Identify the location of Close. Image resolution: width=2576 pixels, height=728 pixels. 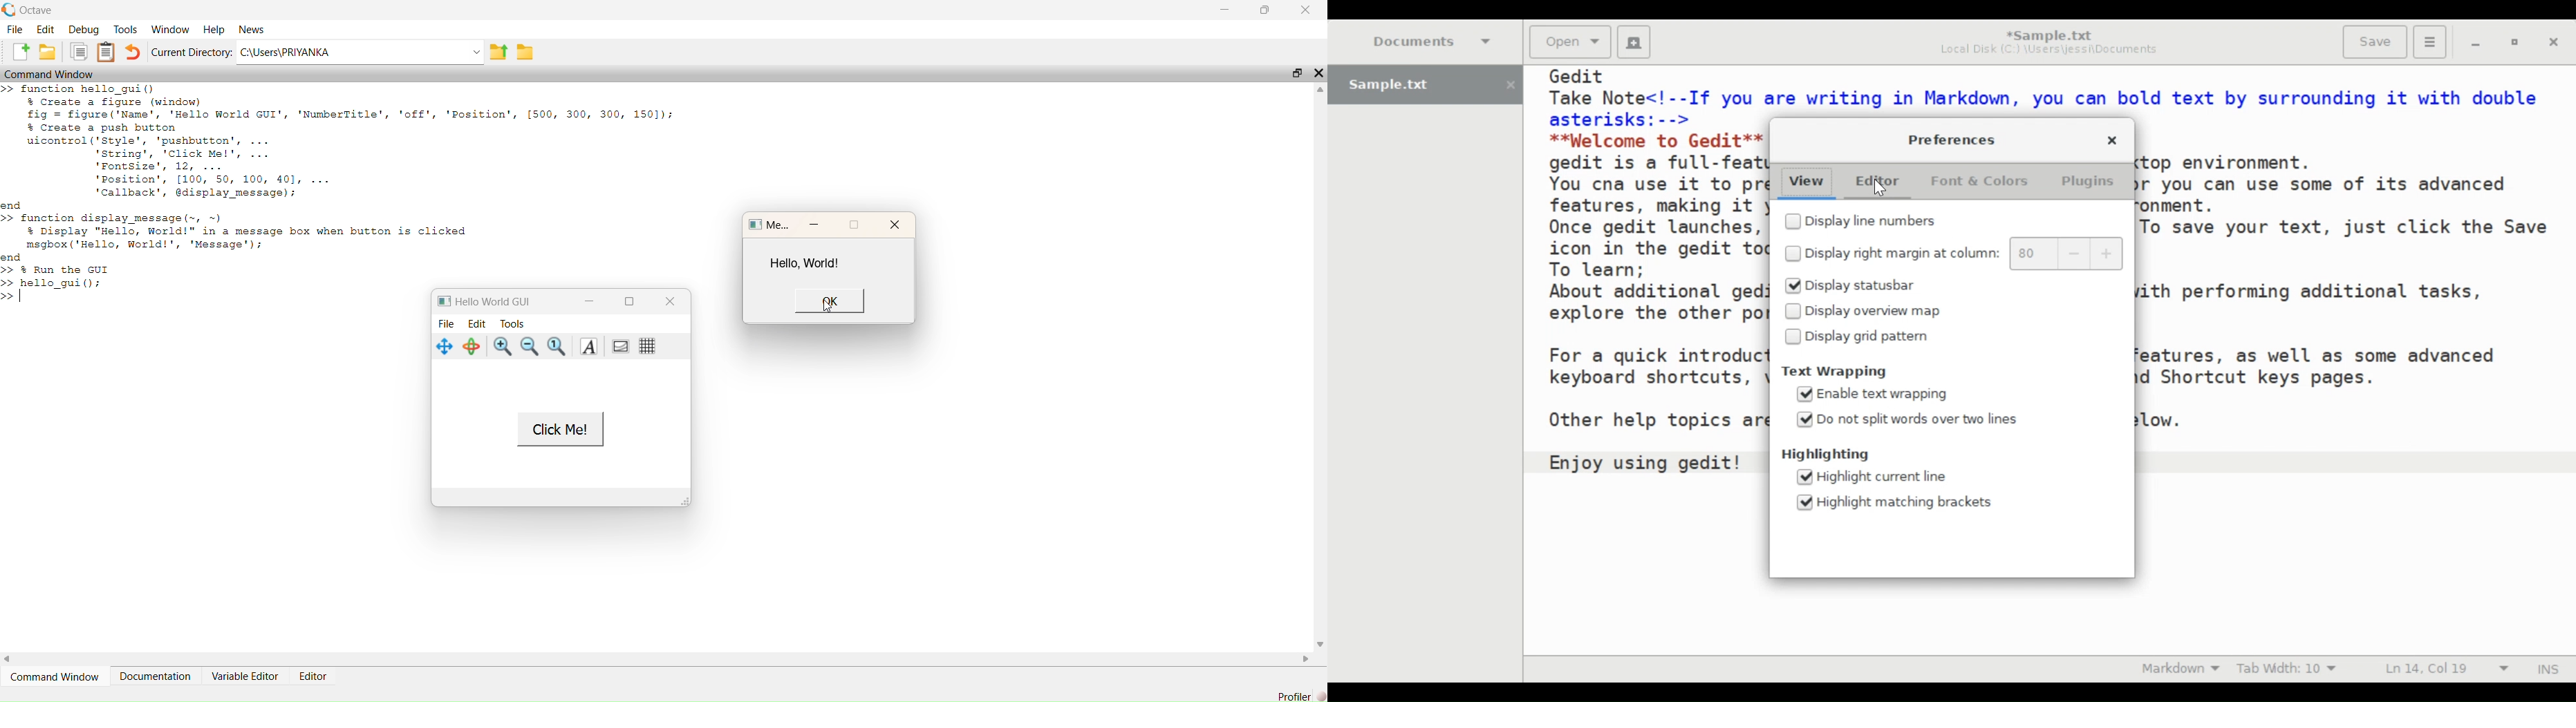
(2112, 142).